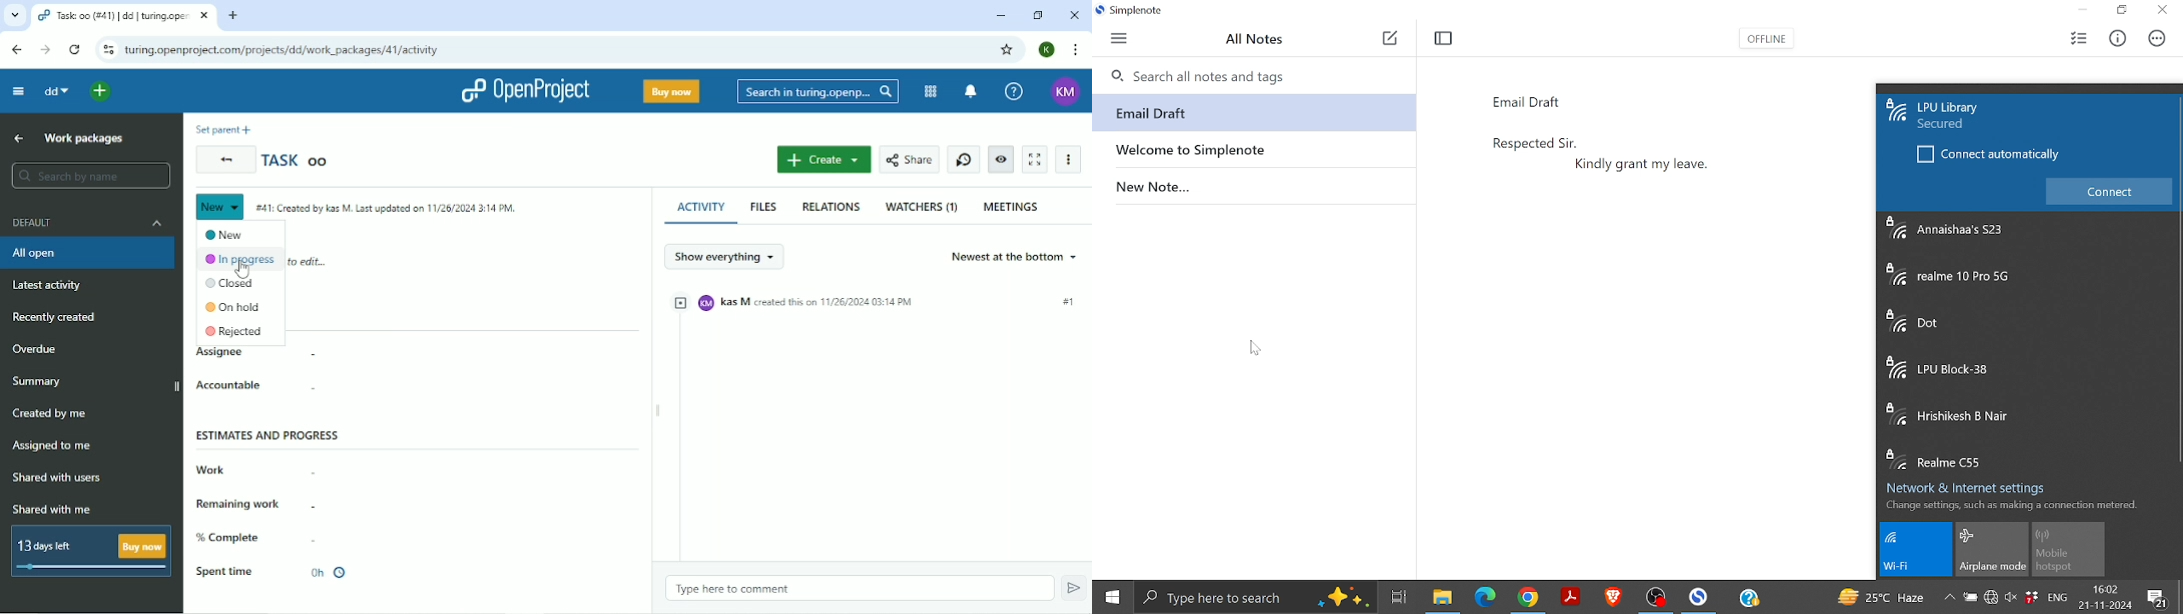 The width and height of the screenshot is (2184, 616). Describe the element at coordinates (1134, 12) in the screenshot. I see `Current window` at that location.